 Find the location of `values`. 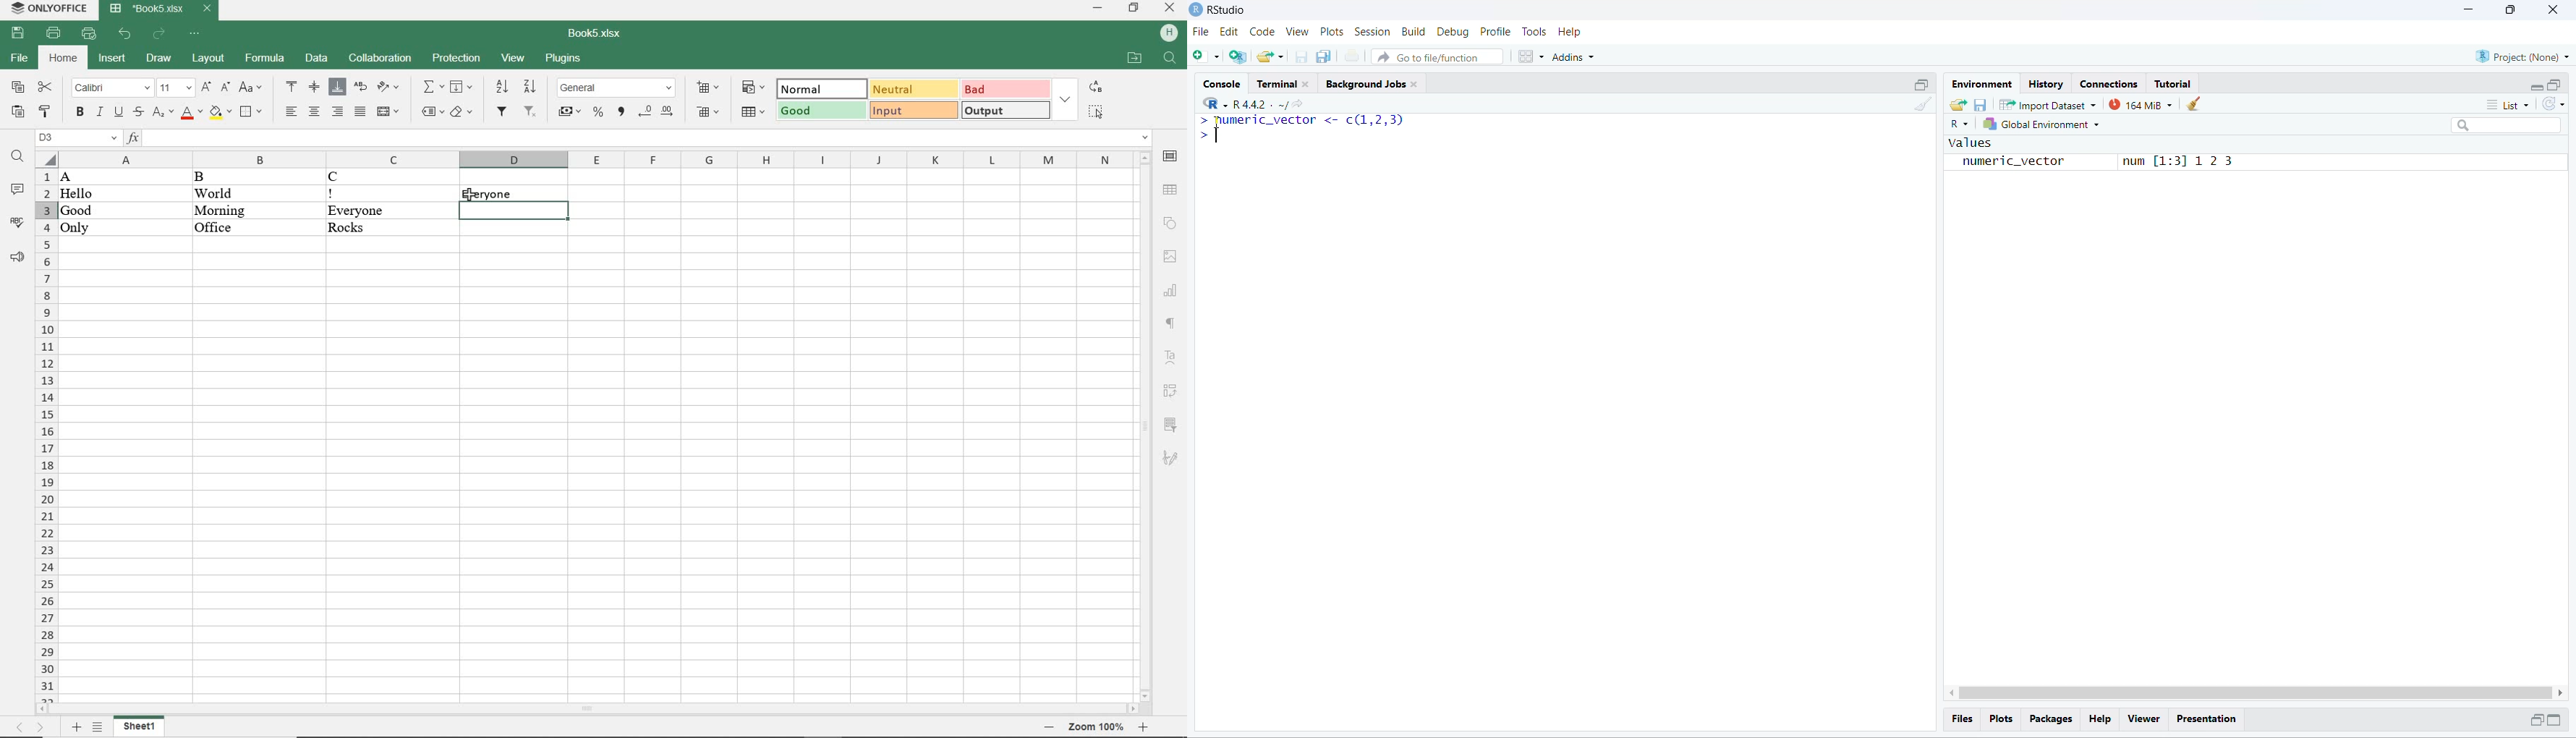

values is located at coordinates (1968, 144).